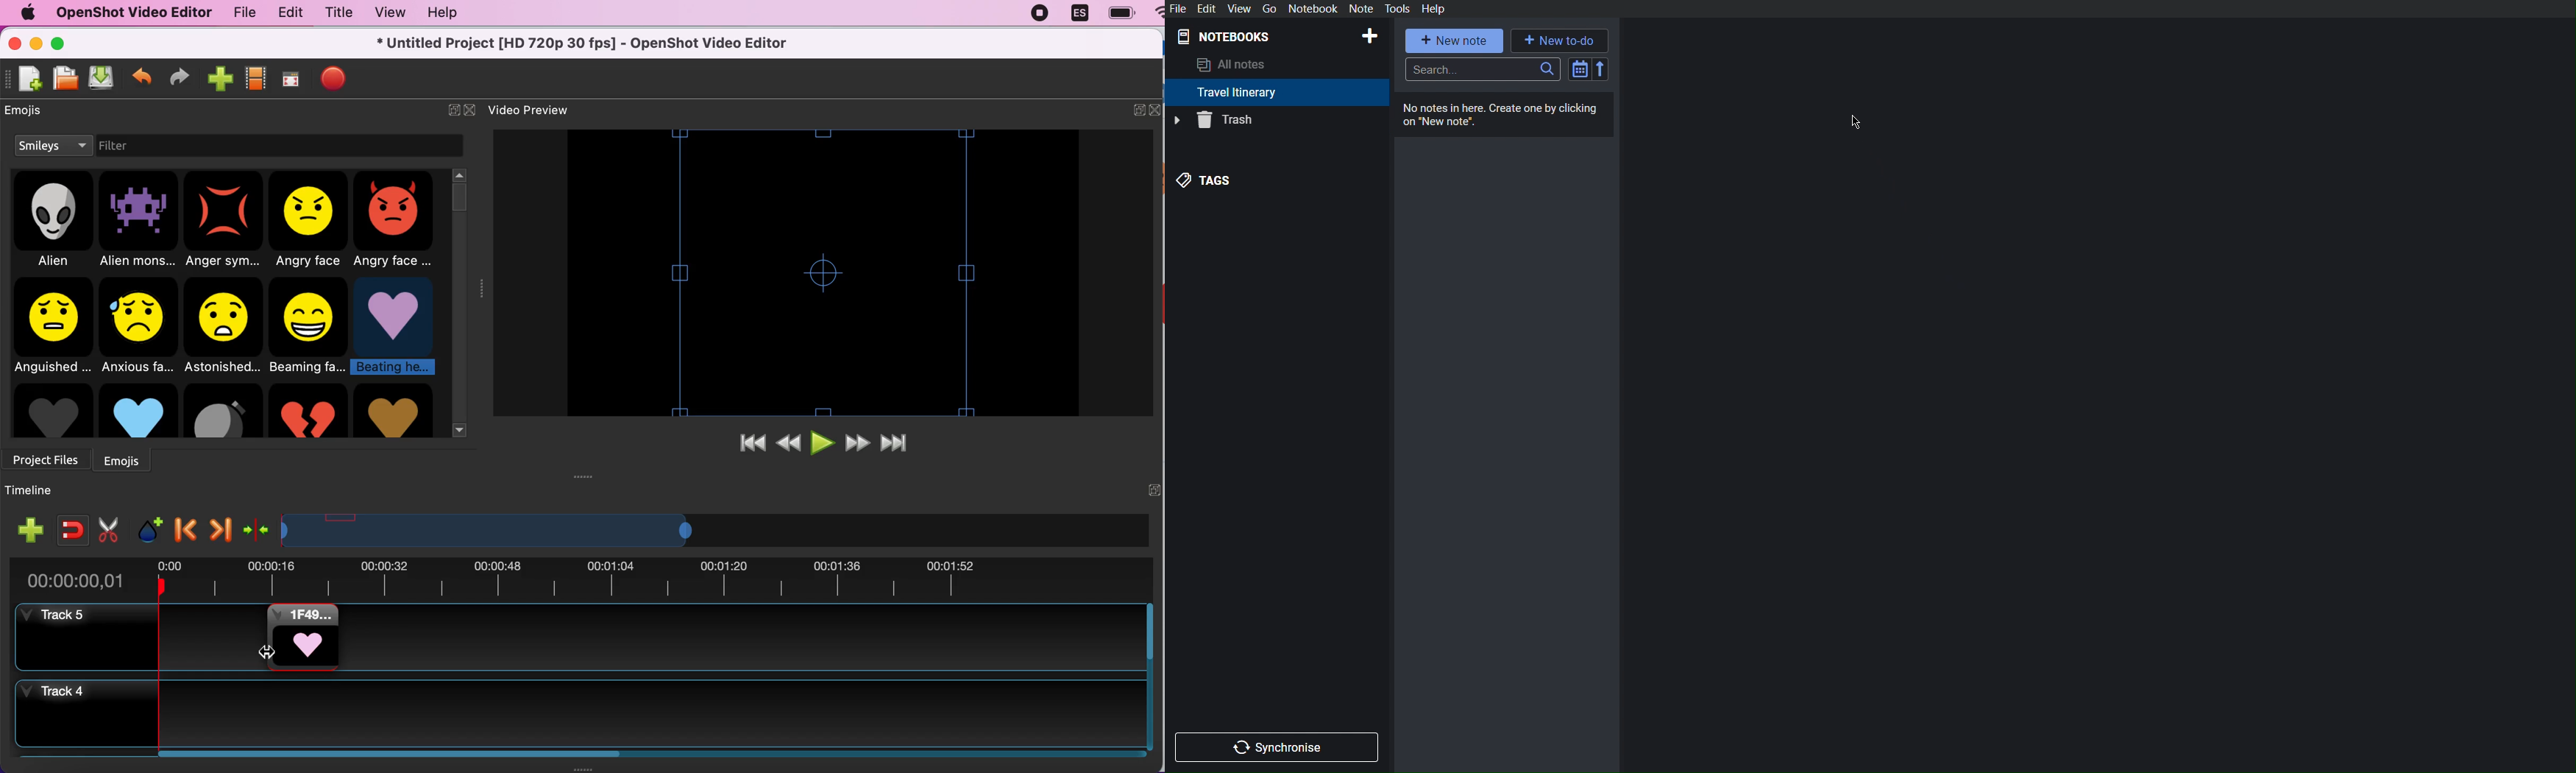 The image size is (2576, 784). I want to click on New note, so click(1455, 41).